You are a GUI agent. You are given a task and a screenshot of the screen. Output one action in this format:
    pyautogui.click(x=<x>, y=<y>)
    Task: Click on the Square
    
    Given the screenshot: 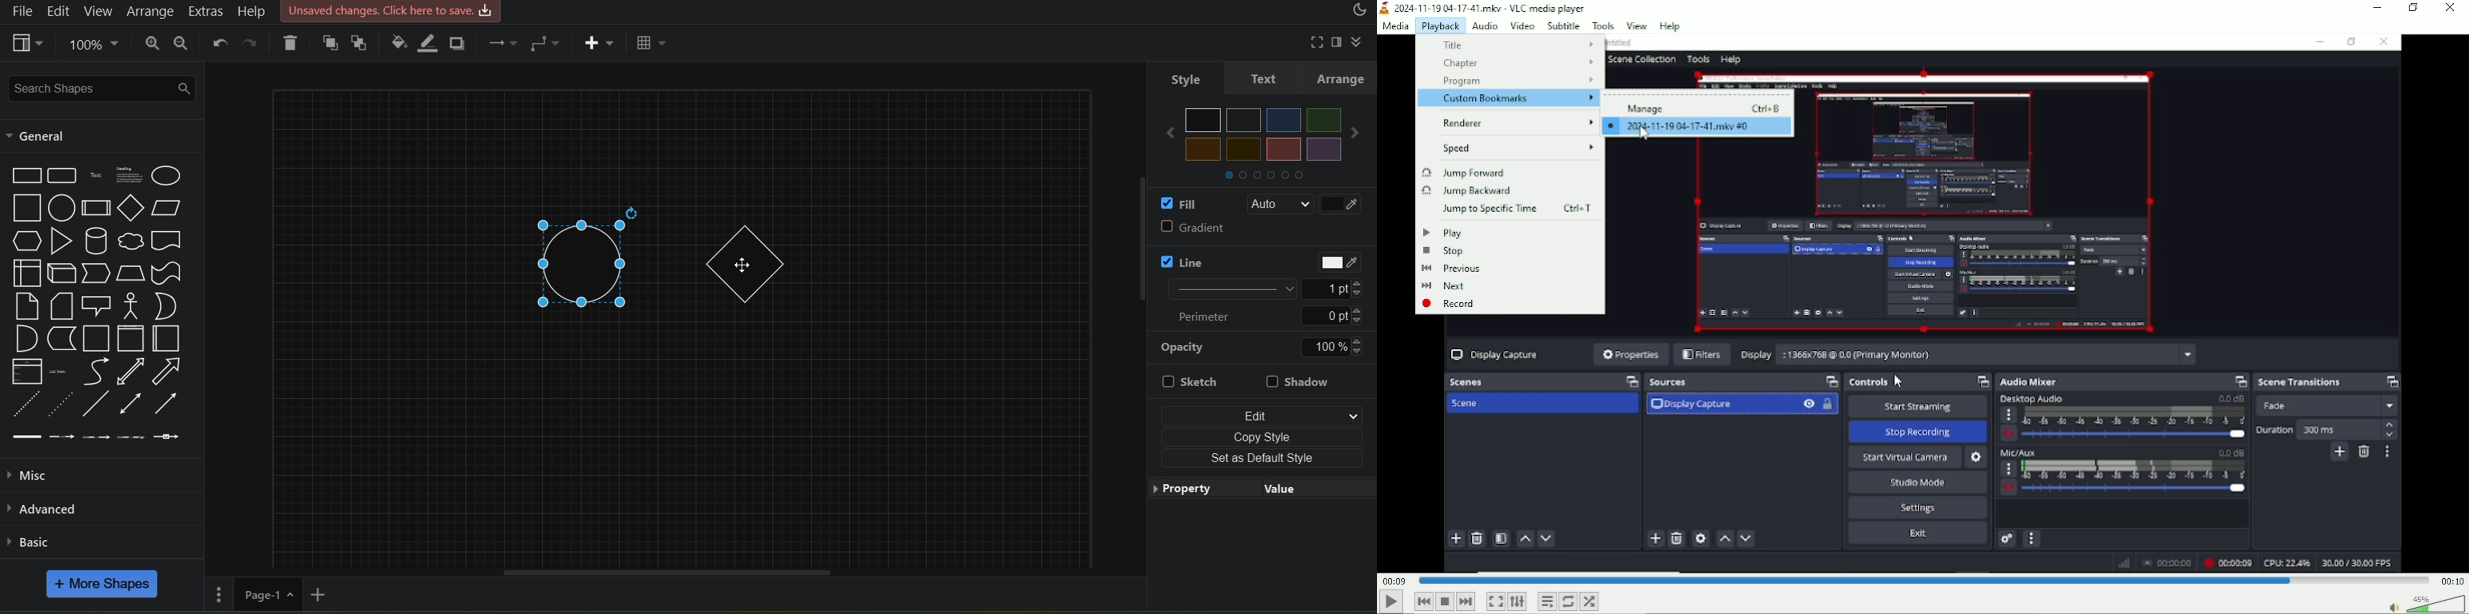 What is the action you would take?
    pyautogui.click(x=27, y=209)
    